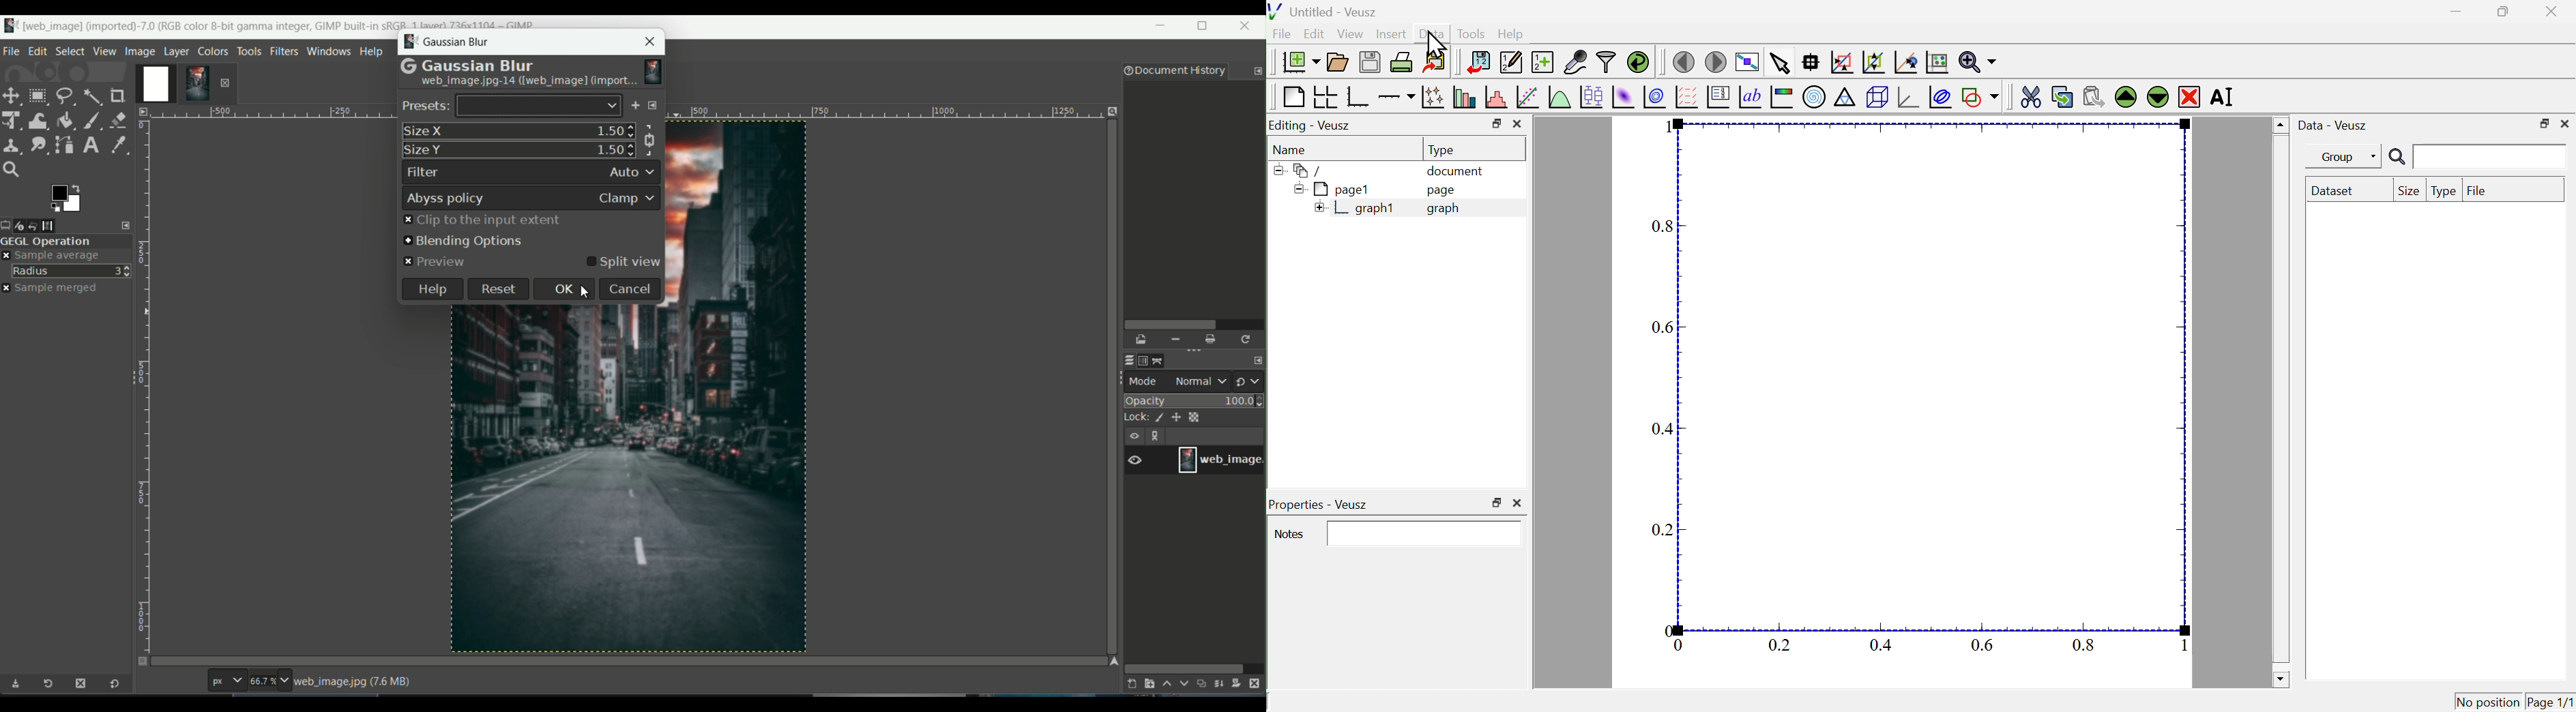 Image resolution: width=2576 pixels, height=728 pixels. Describe the element at coordinates (1908, 98) in the screenshot. I see `3d graph` at that location.